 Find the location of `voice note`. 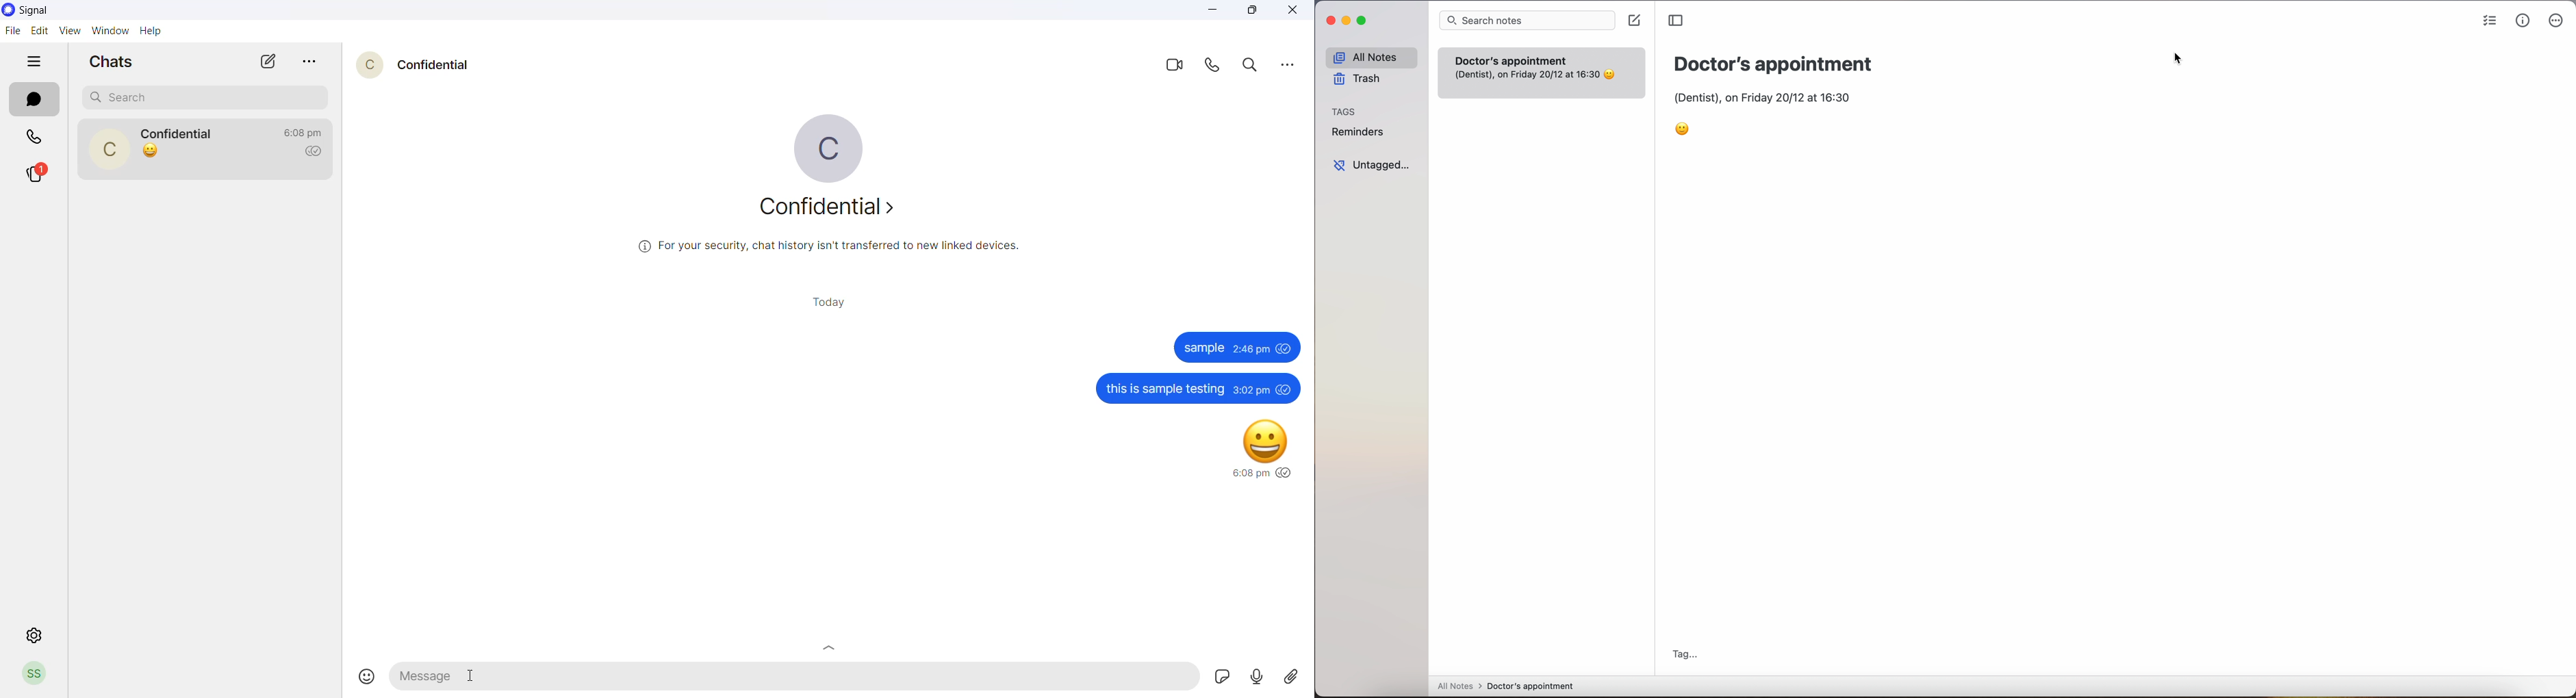

voice note is located at coordinates (1258, 677).